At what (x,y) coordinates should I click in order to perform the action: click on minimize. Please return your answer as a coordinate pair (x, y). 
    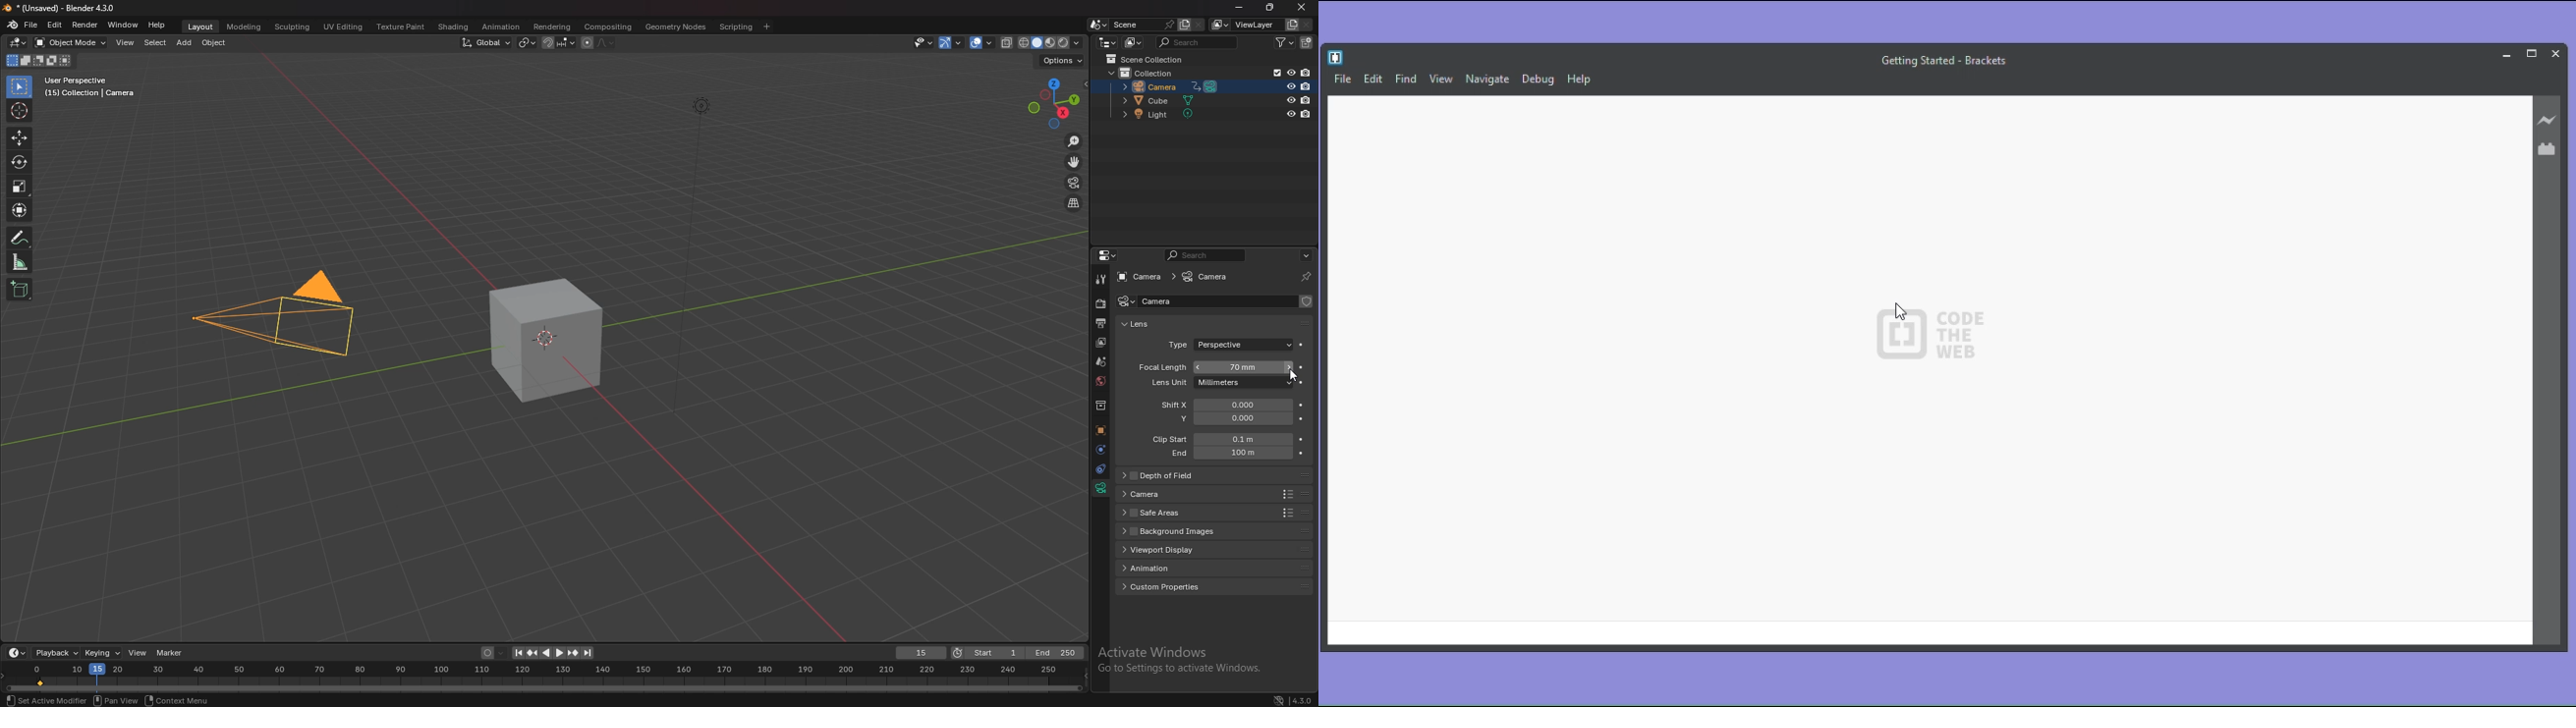
    Looking at the image, I should click on (1241, 8).